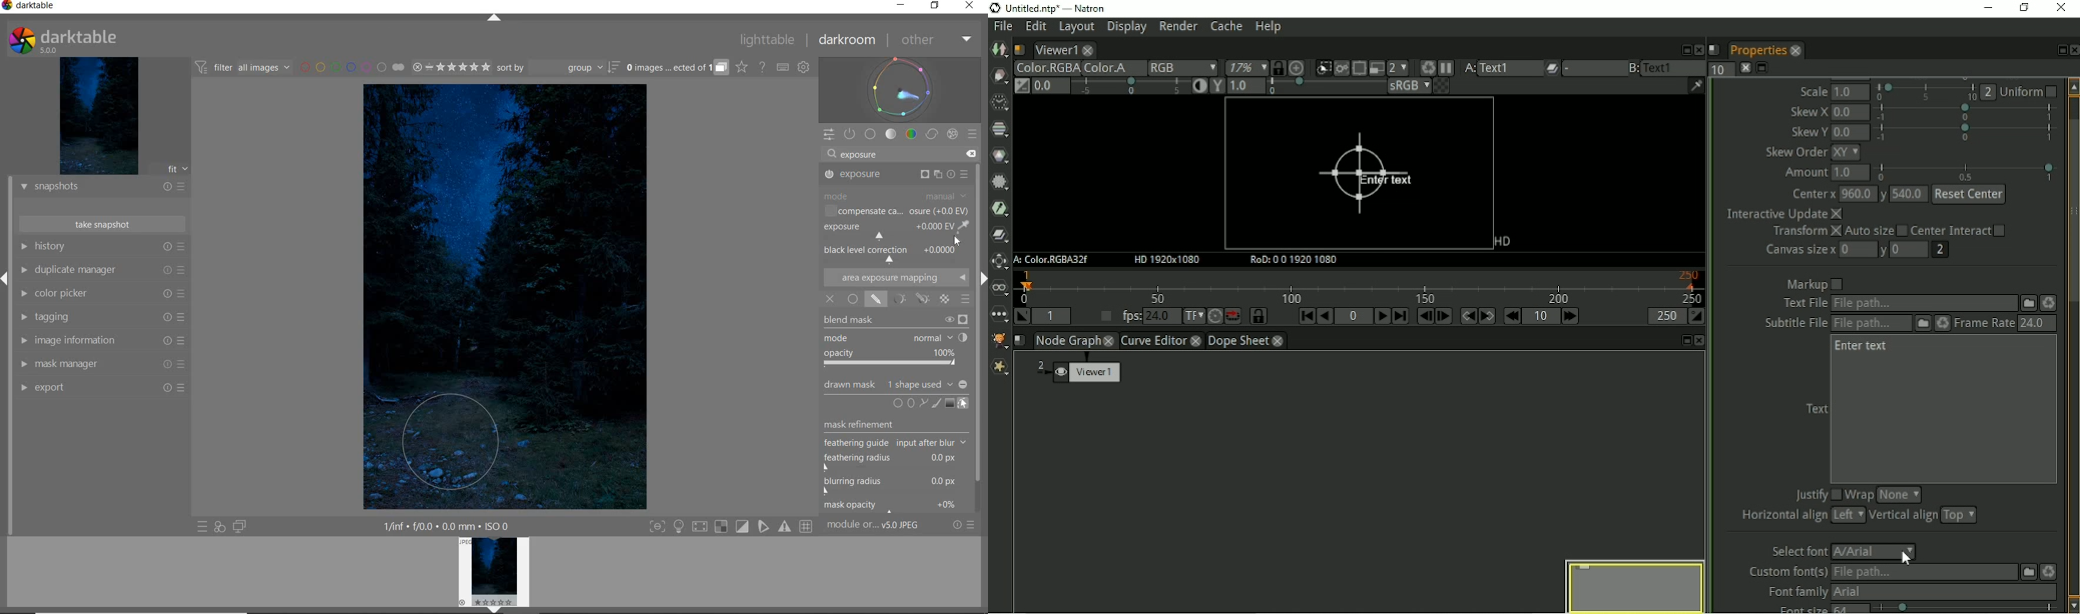 This screenshot has height=616, width=2100. Describe the element at coordinates (219, 528) in the screenshot. I see `QUICK ACCESS FOR APPLYING ANY OF YOUR STYLES` at that location.